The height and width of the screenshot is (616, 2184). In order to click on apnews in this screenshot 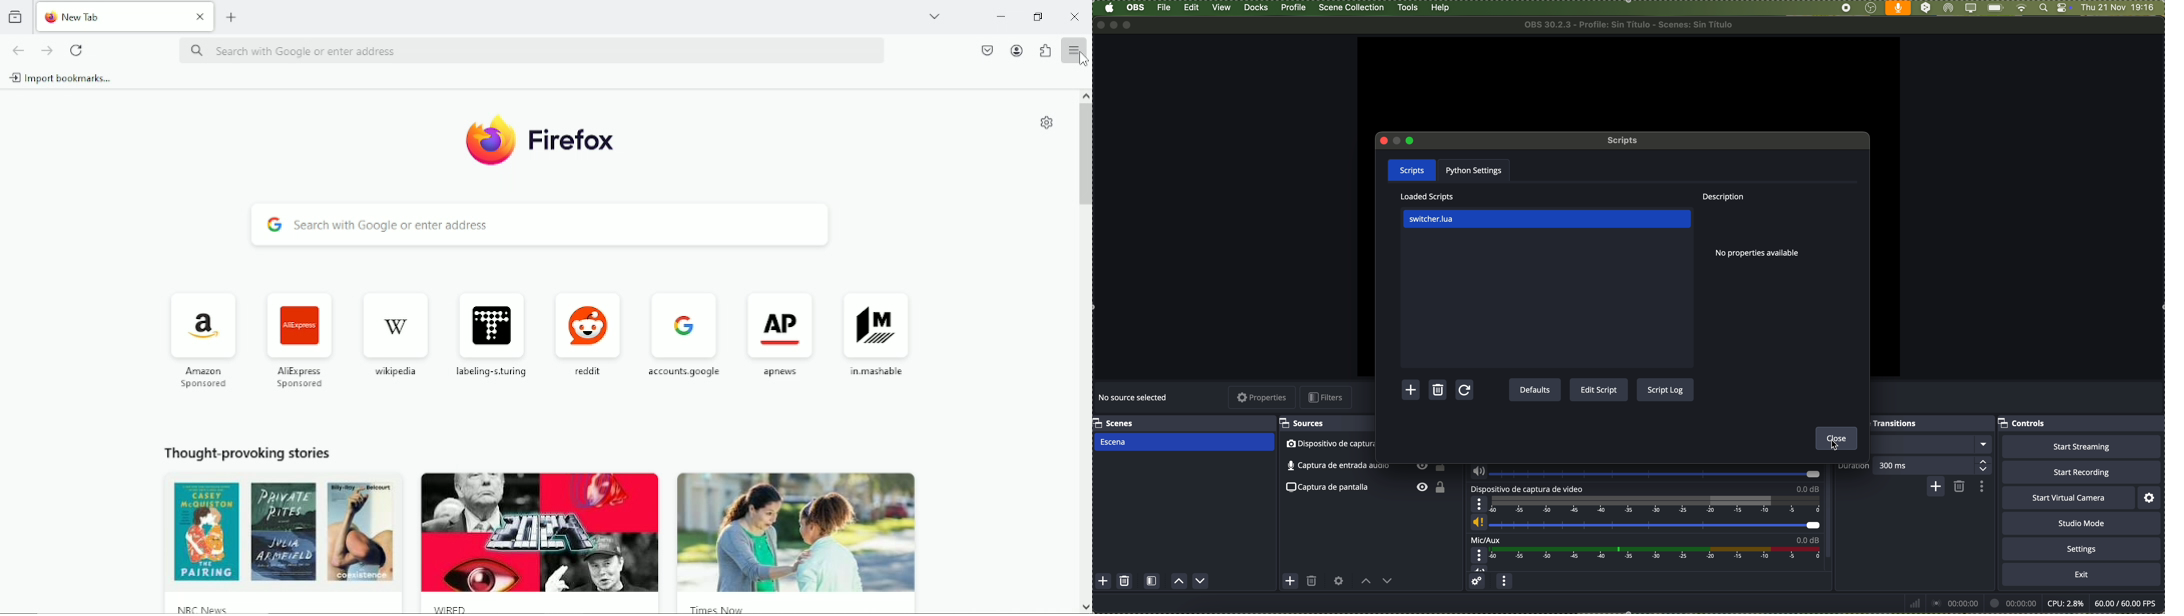, I will do `click(781, 334)`.